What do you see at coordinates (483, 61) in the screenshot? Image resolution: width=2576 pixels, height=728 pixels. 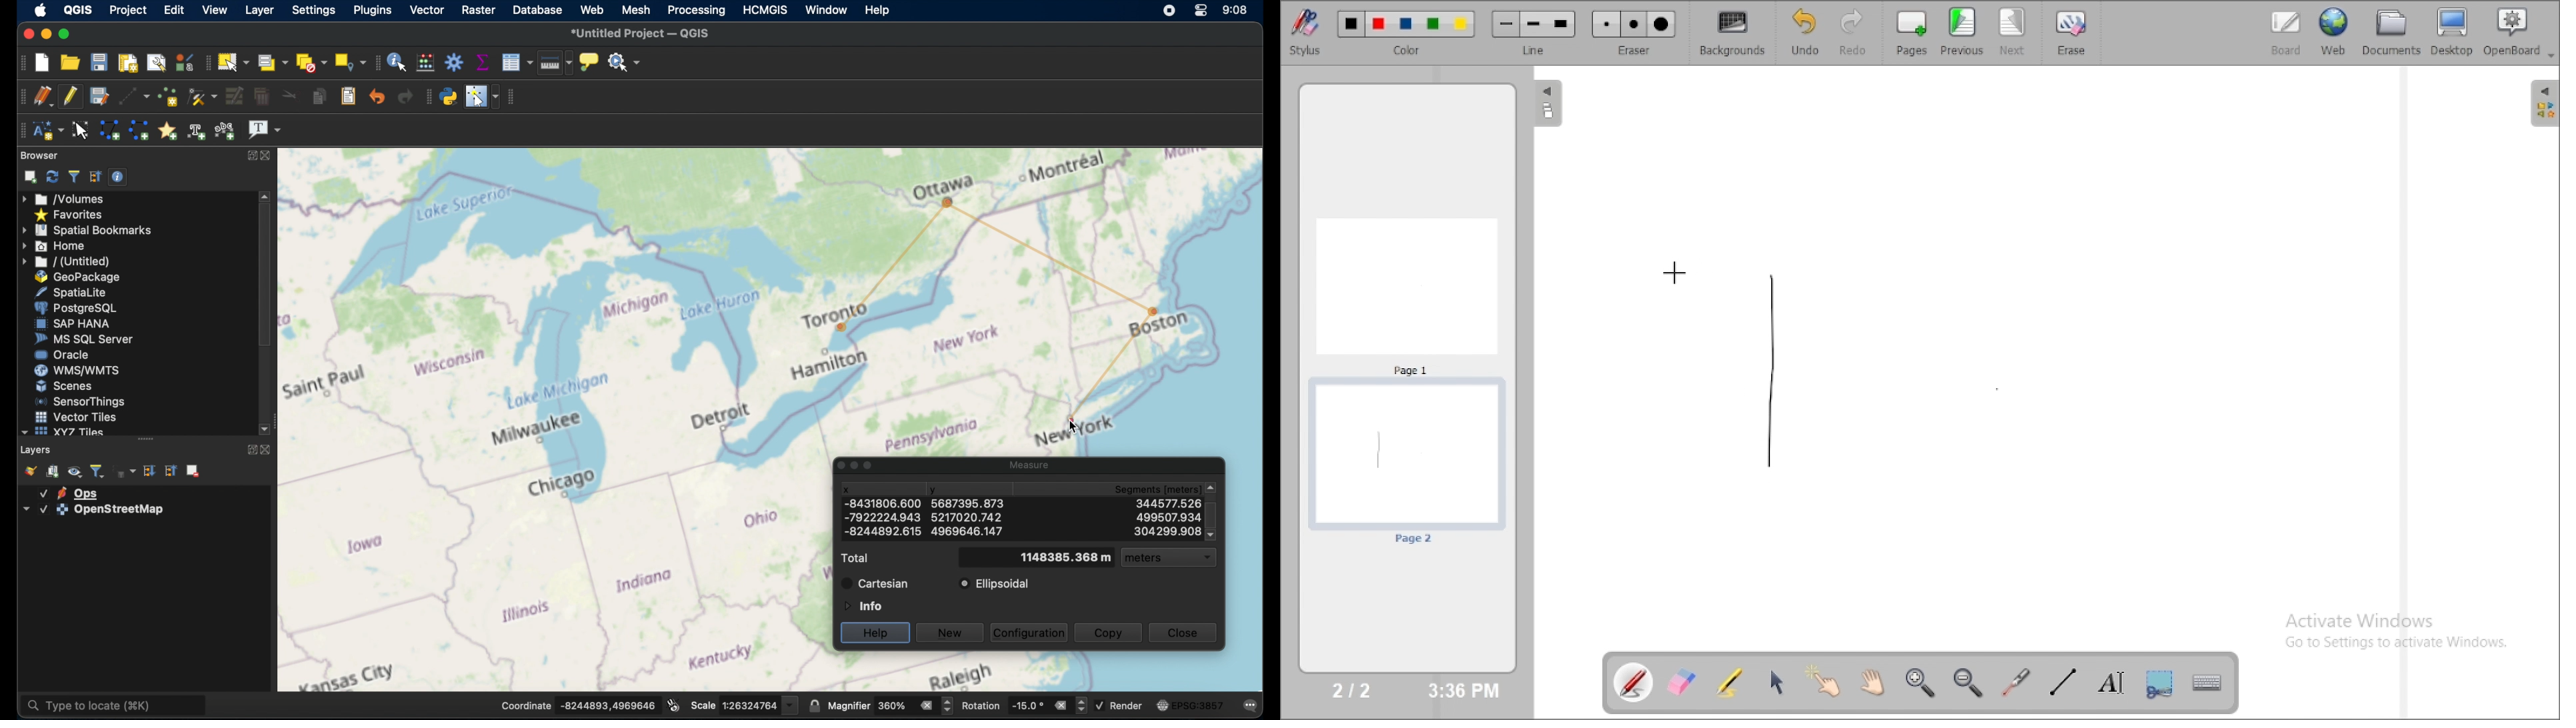 I see `show statistical summary` at bounding box center [483, 61].